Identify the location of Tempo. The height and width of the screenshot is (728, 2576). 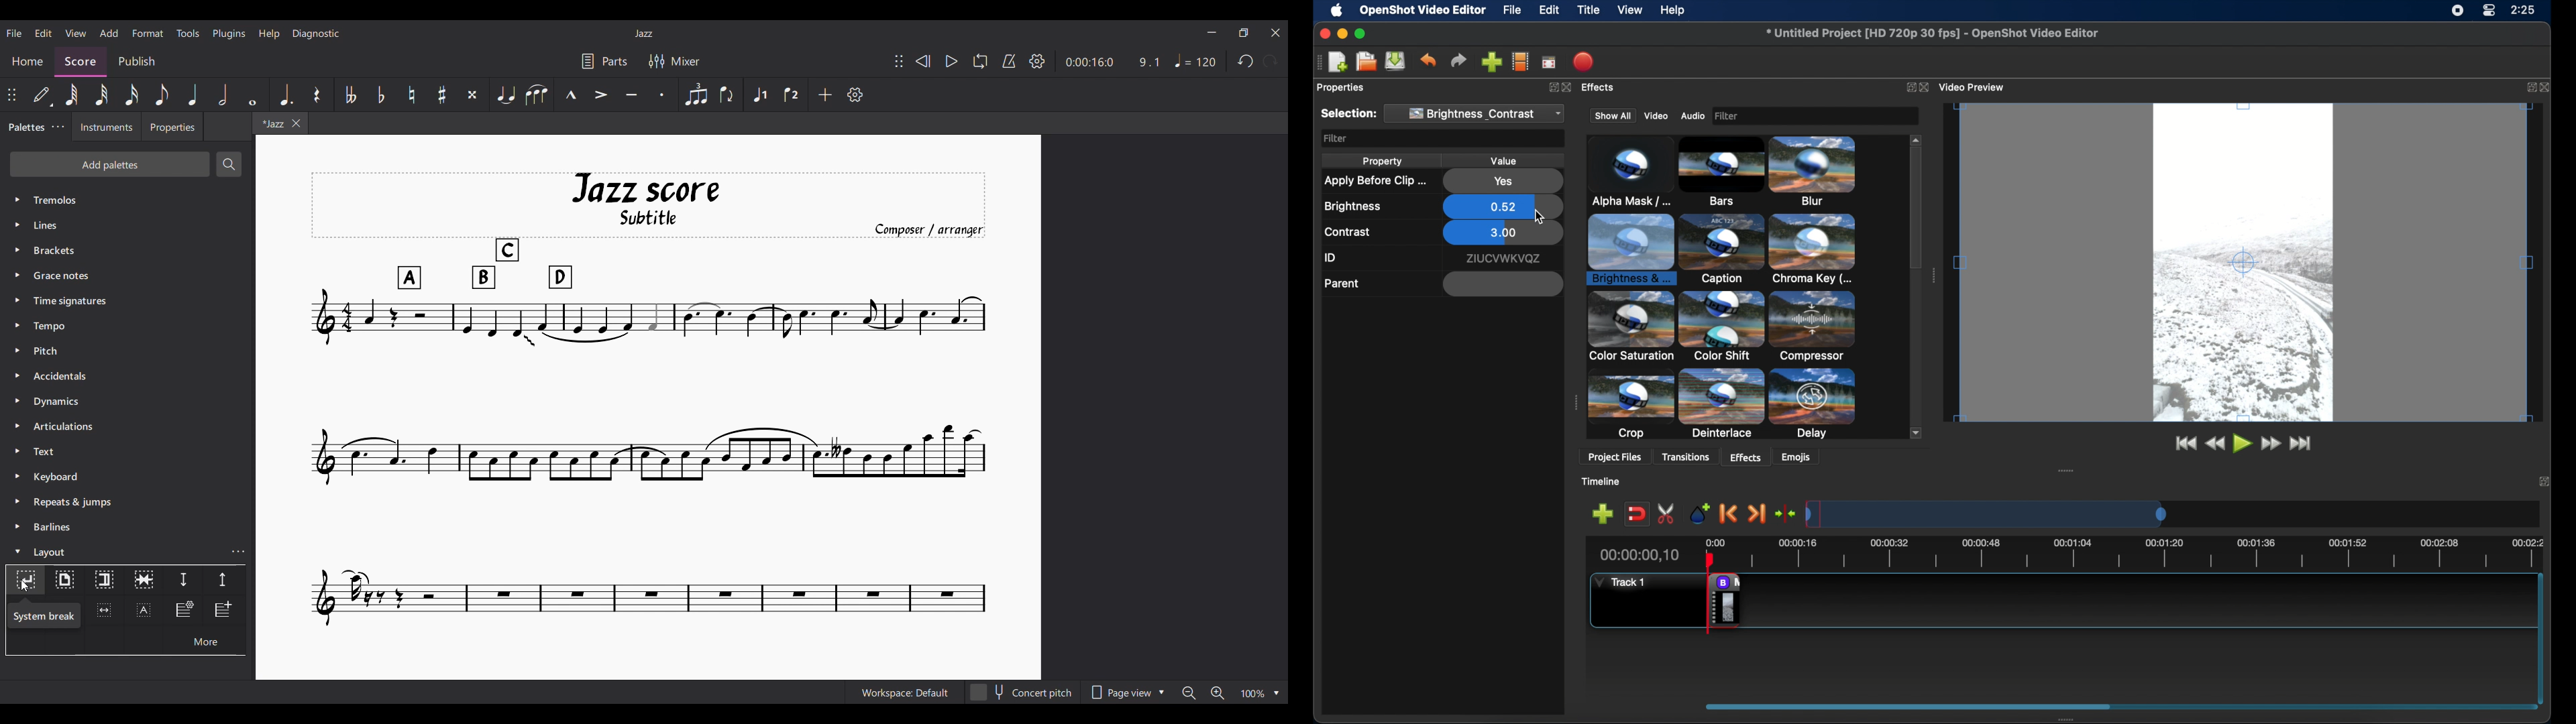
(128, 326).